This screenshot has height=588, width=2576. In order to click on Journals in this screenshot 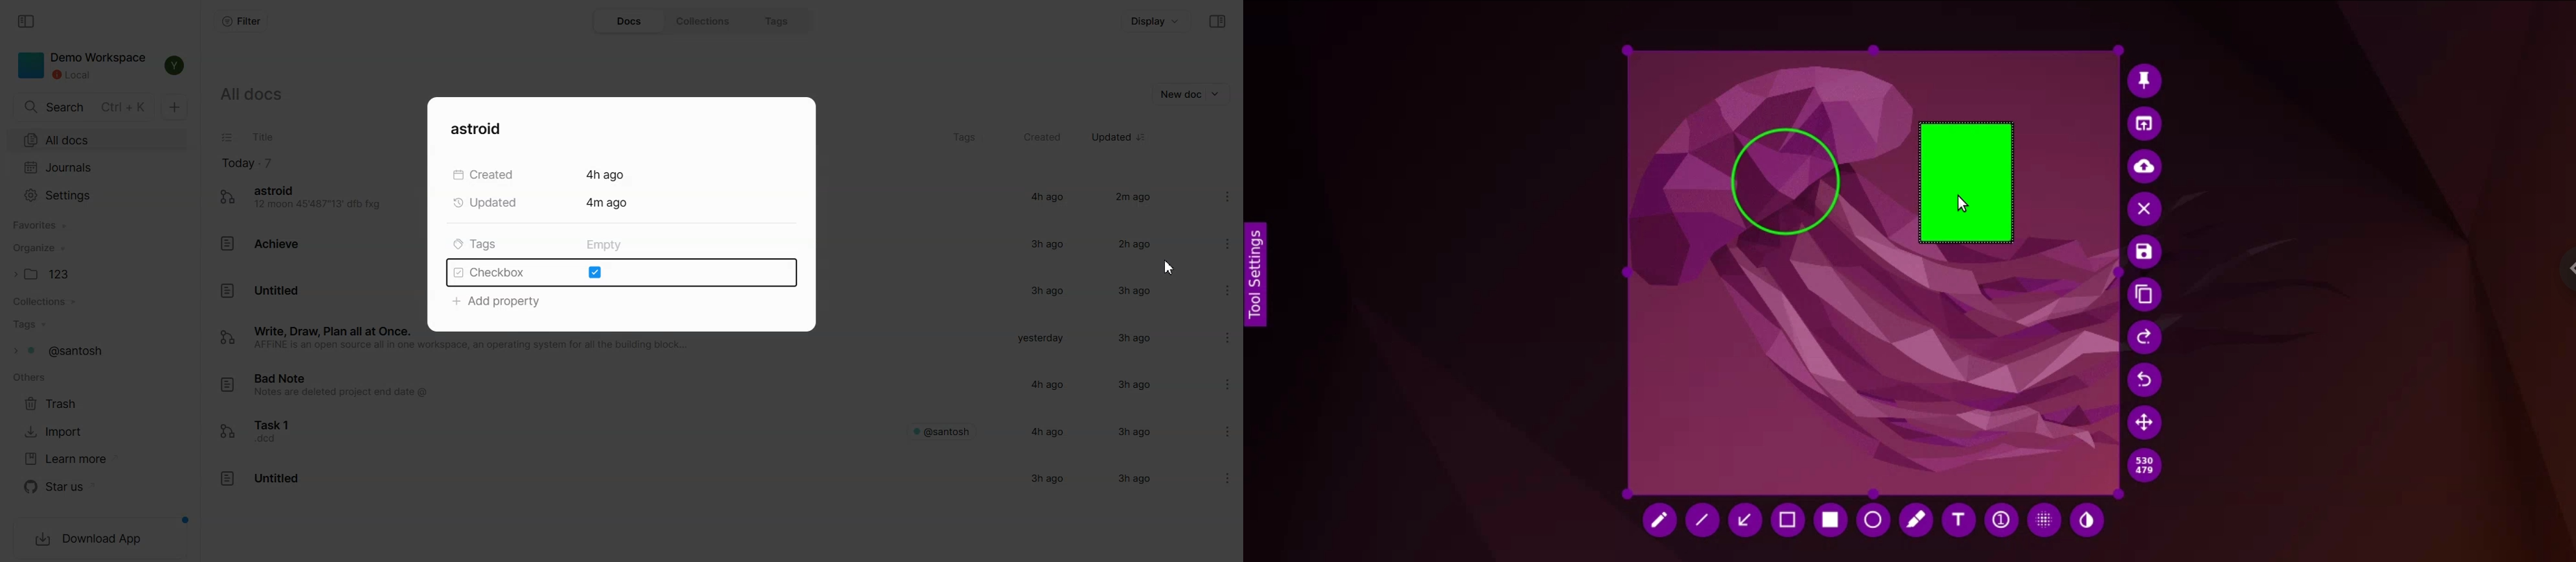, I will do `click(98, 168)`.